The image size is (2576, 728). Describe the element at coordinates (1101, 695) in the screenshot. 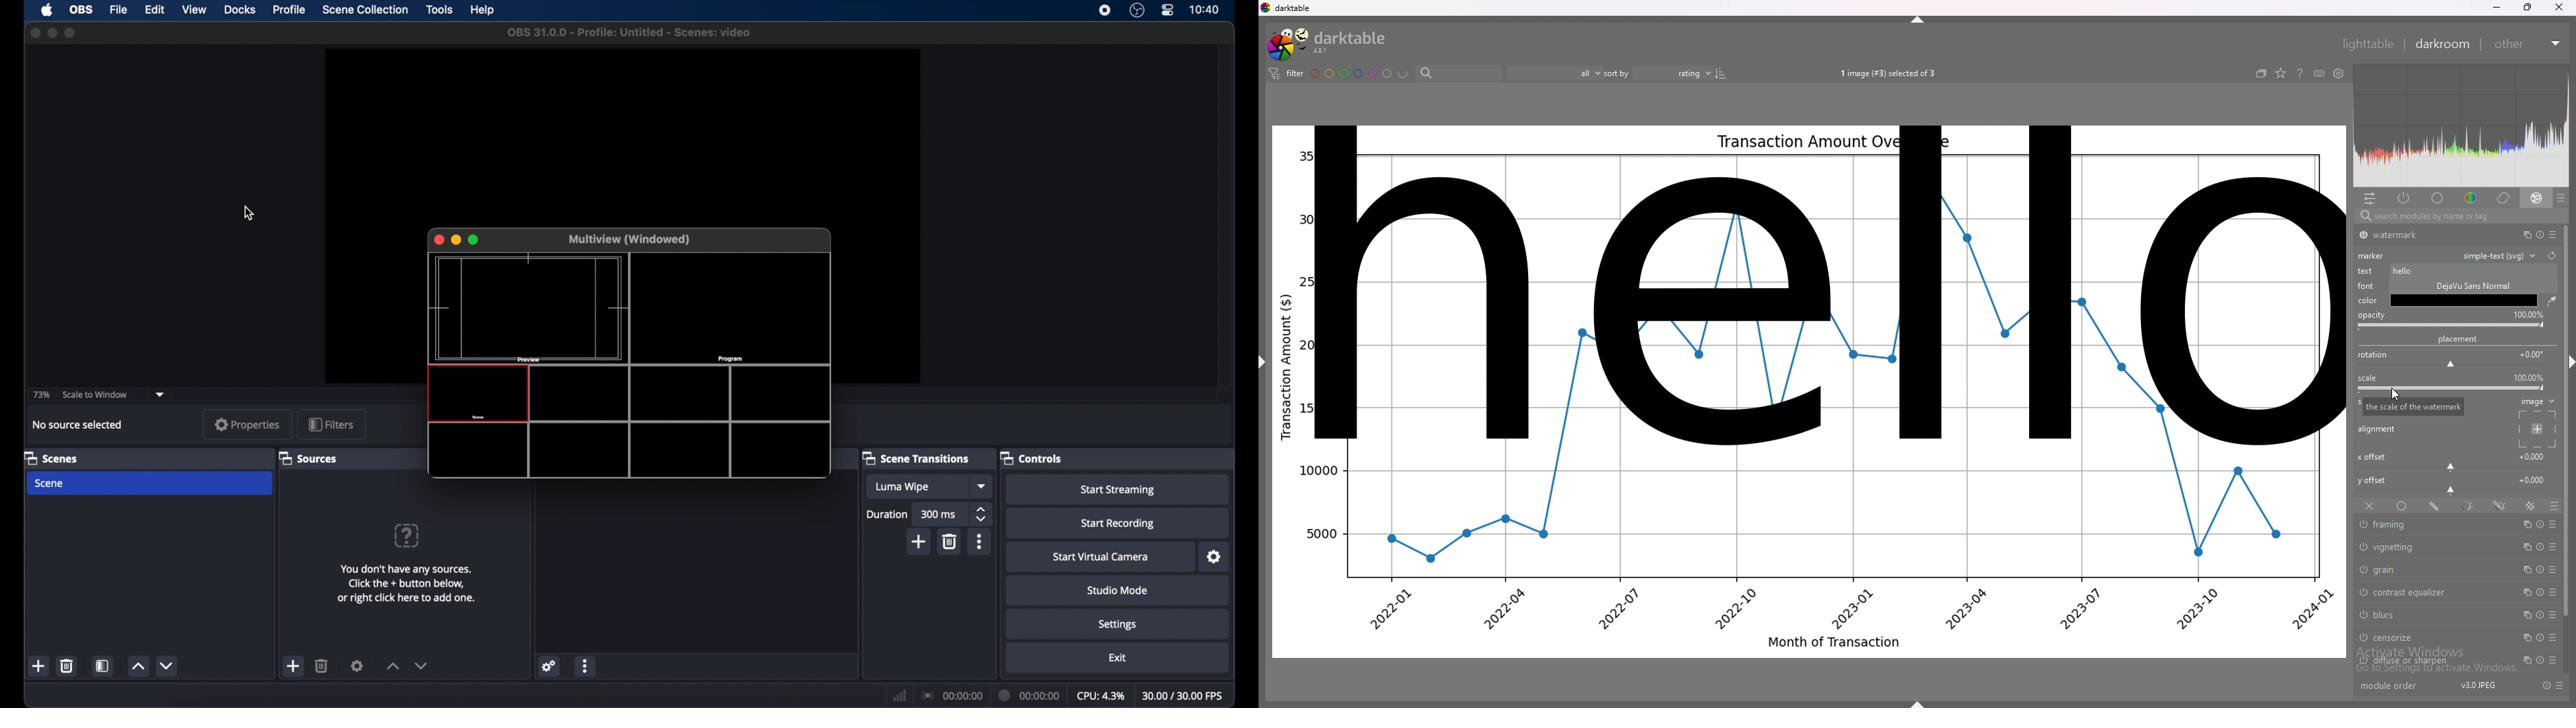

I see `cpu: 4.3%` at that location.